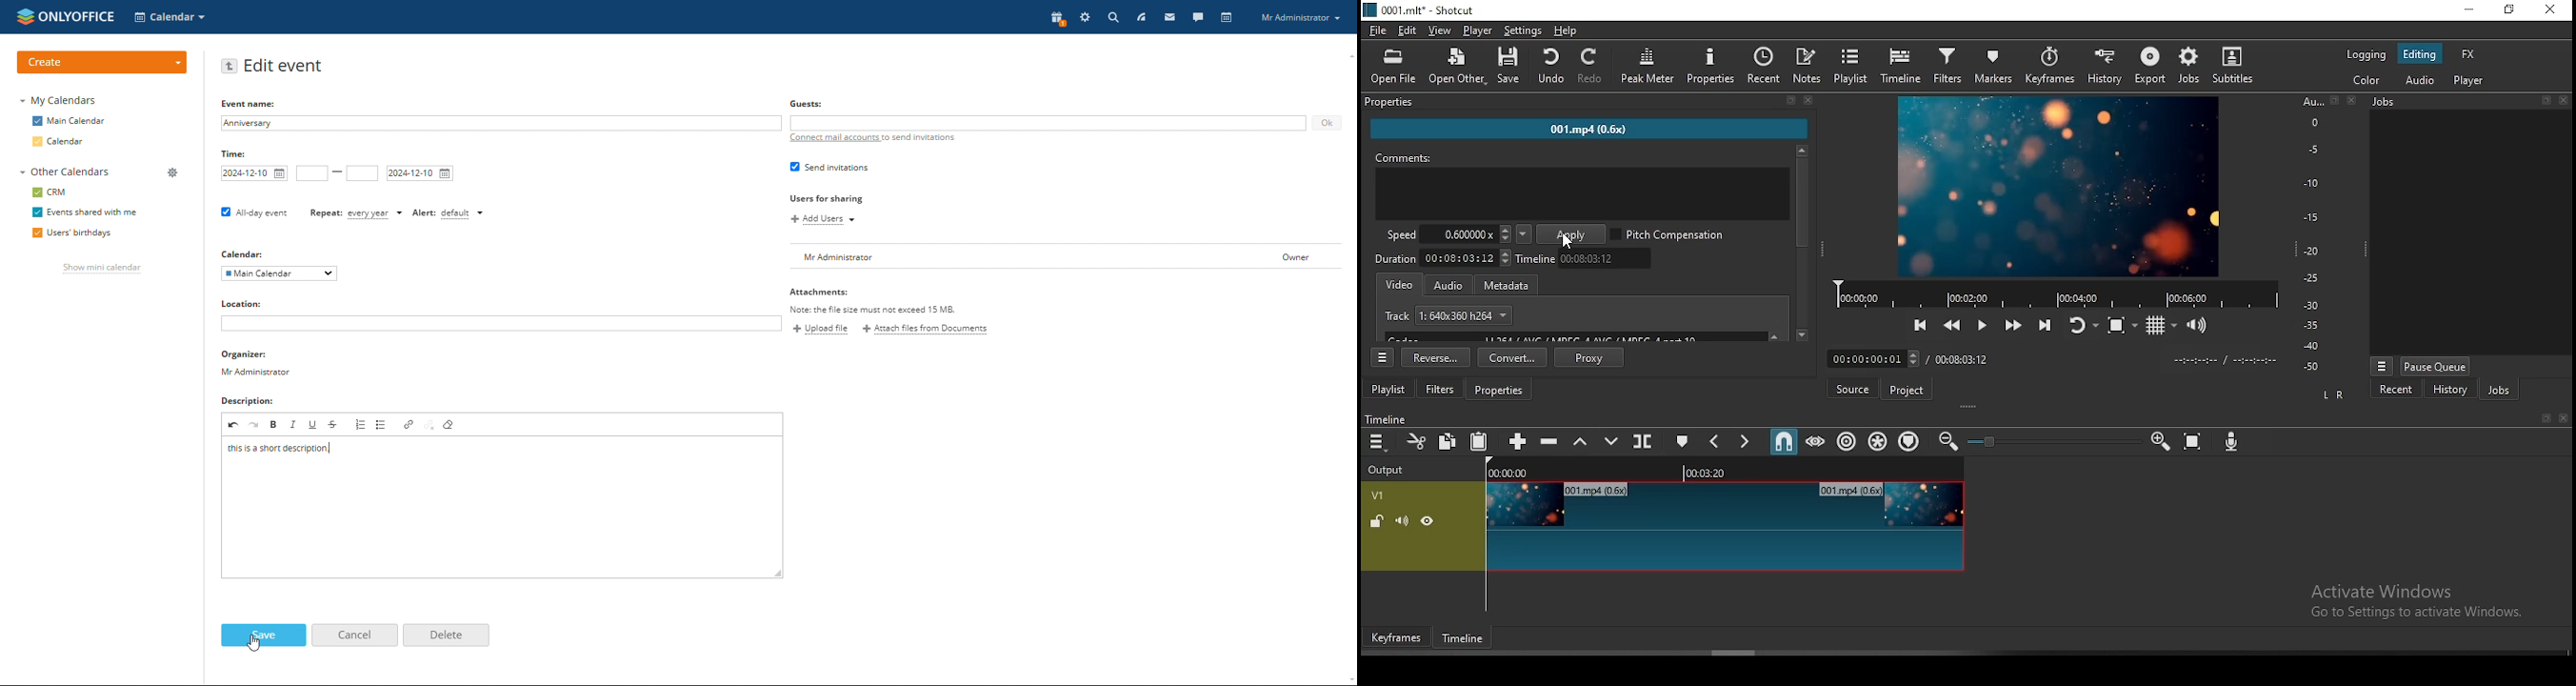 The width and height of the screenshot is (2576, 700). I want to click on italic, so click(293, 424).